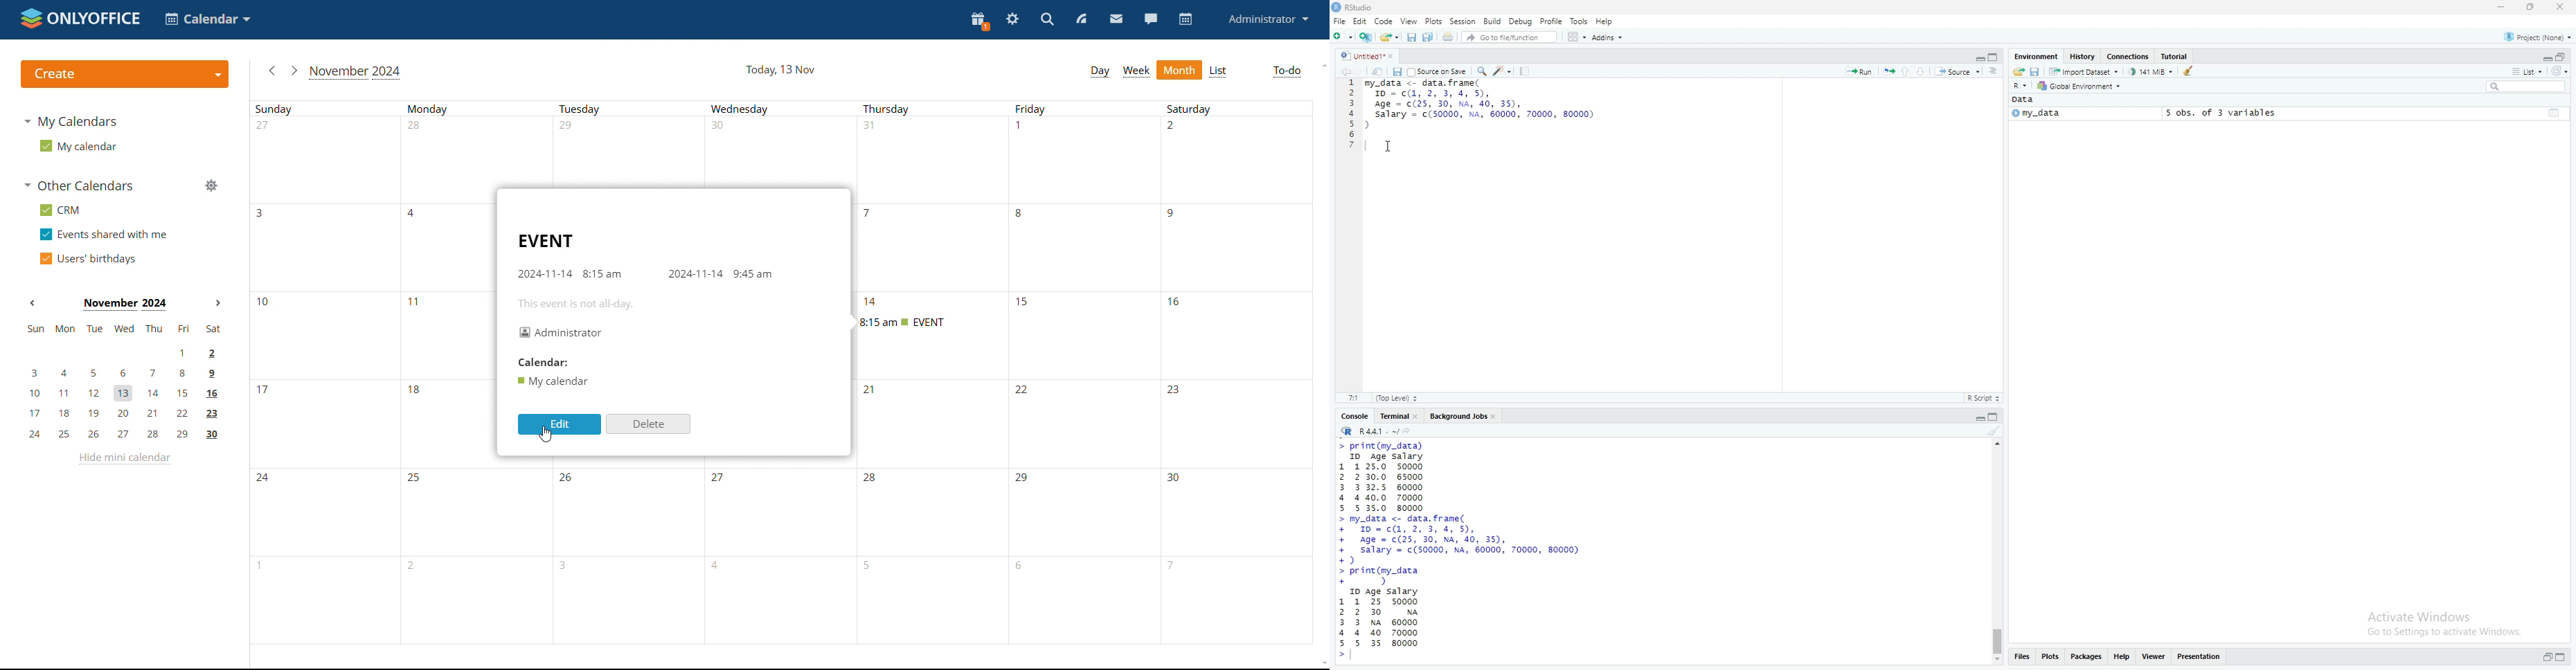  What do you see at coordinates (2036, 73) in the screenshot?
I see `save workspace` at bounding box center [2036, 73].